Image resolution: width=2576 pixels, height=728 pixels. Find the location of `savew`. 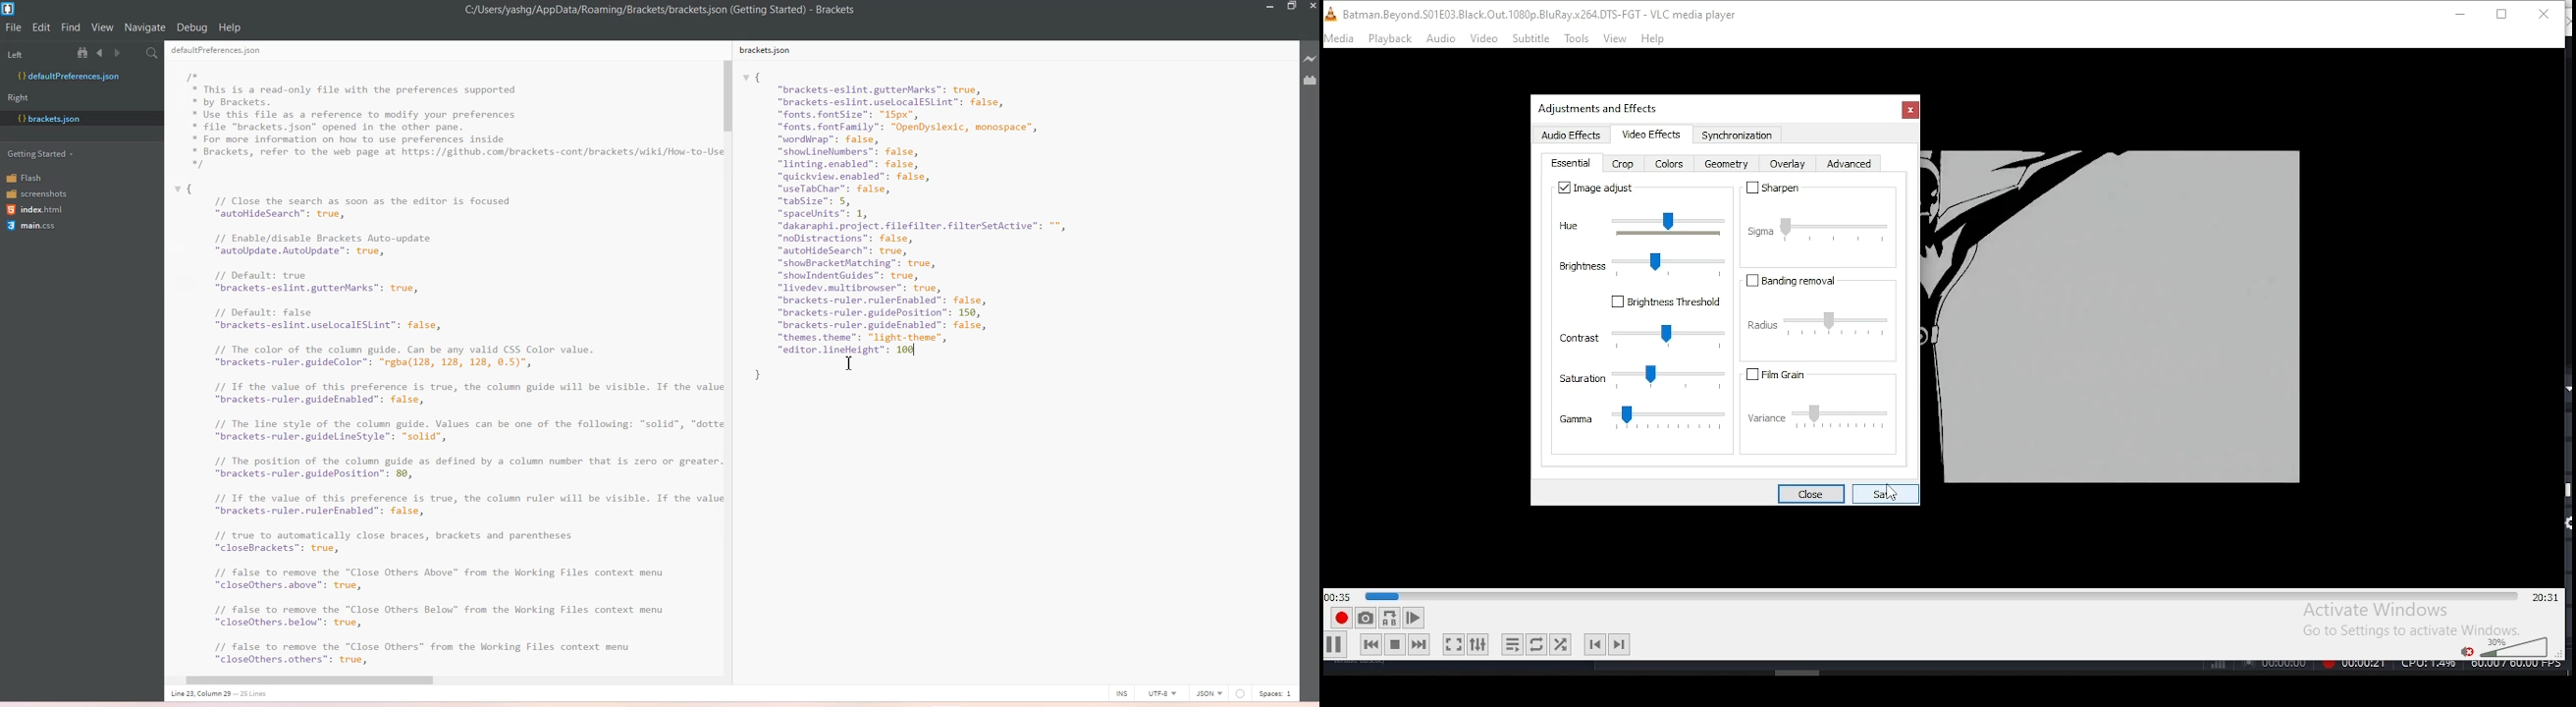

savew is located at coordinates (1885, 497).